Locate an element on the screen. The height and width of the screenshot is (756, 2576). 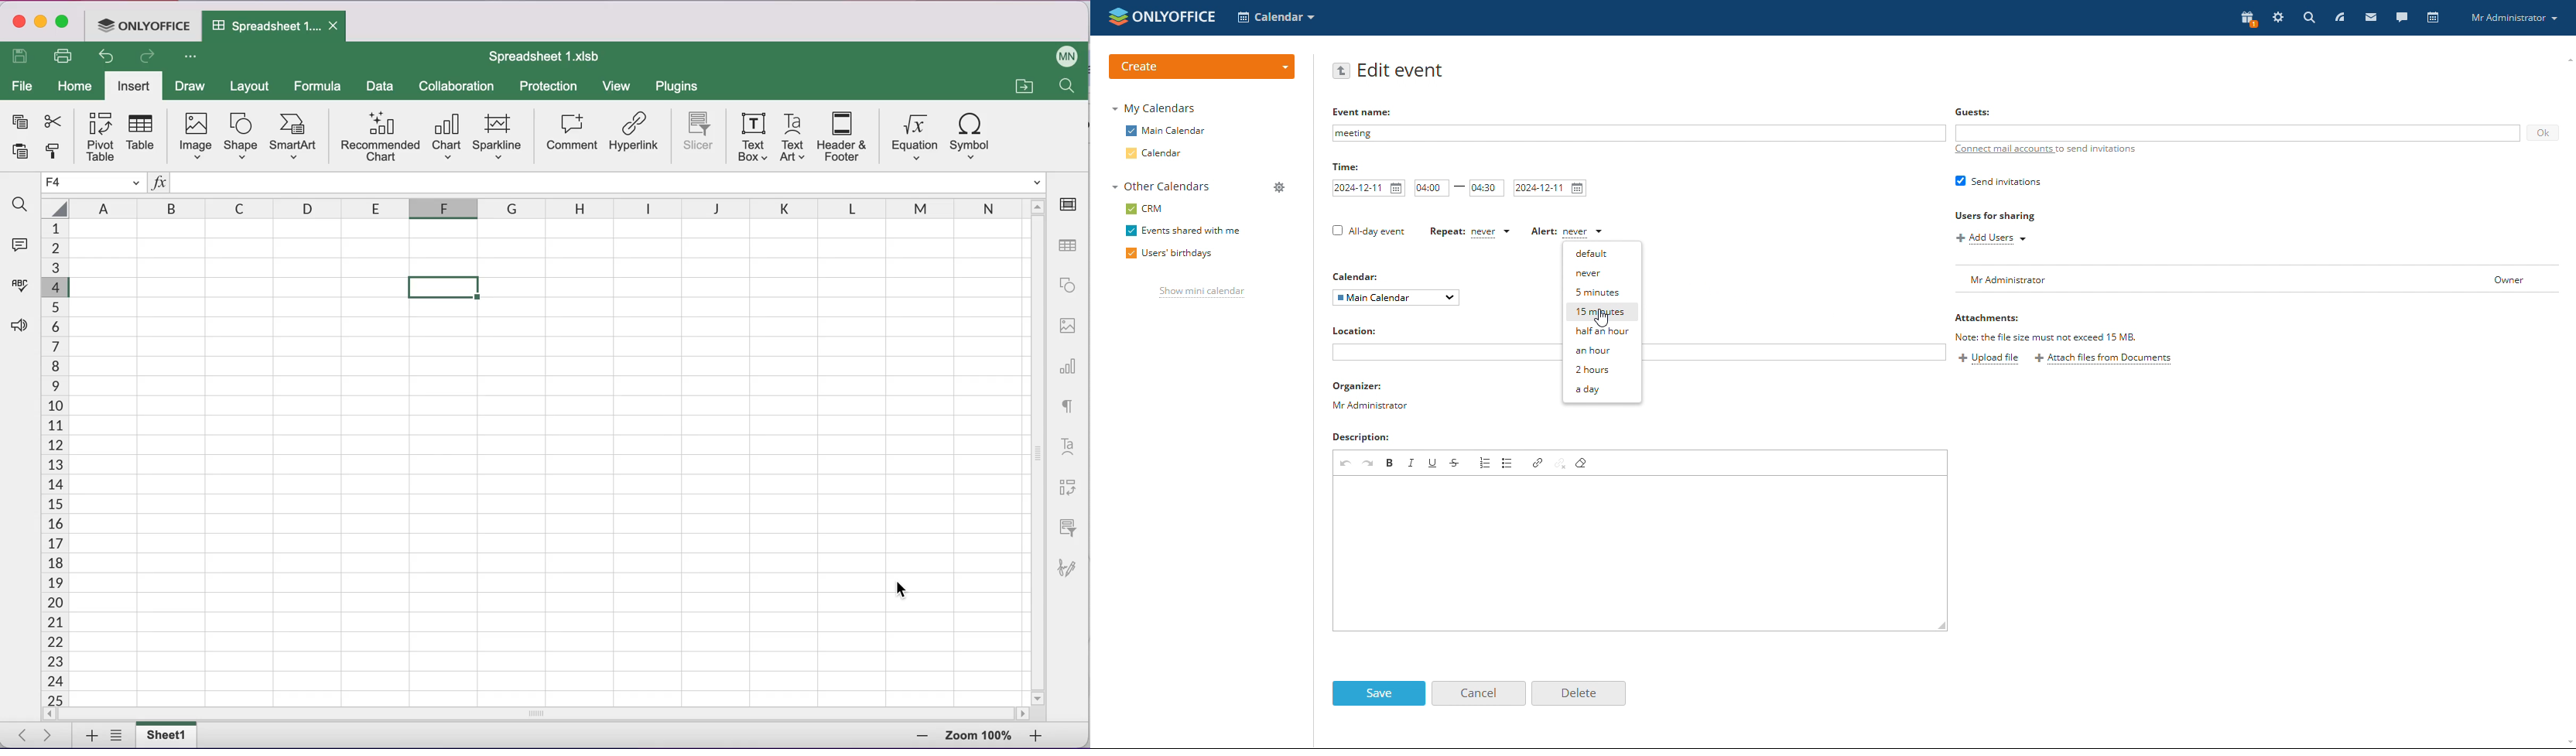
protection is located at coordinates (552, 87).